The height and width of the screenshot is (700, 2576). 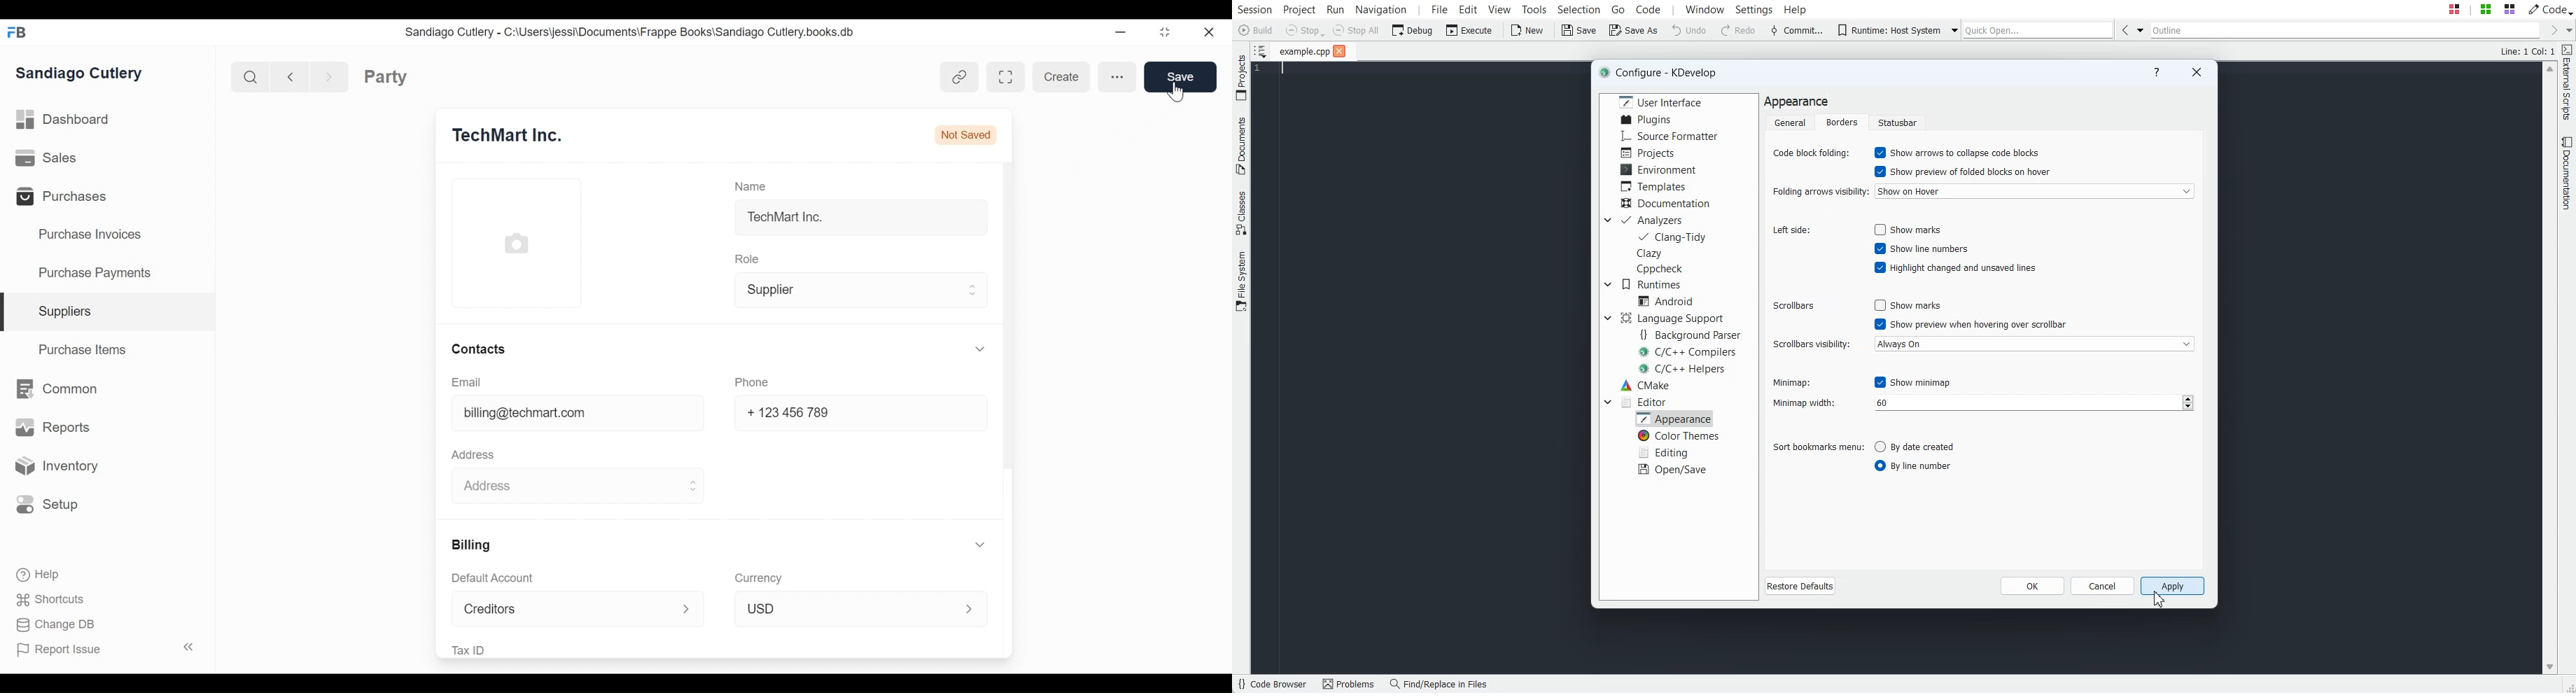 I want to click on Currency, so click(x=758, y=577).